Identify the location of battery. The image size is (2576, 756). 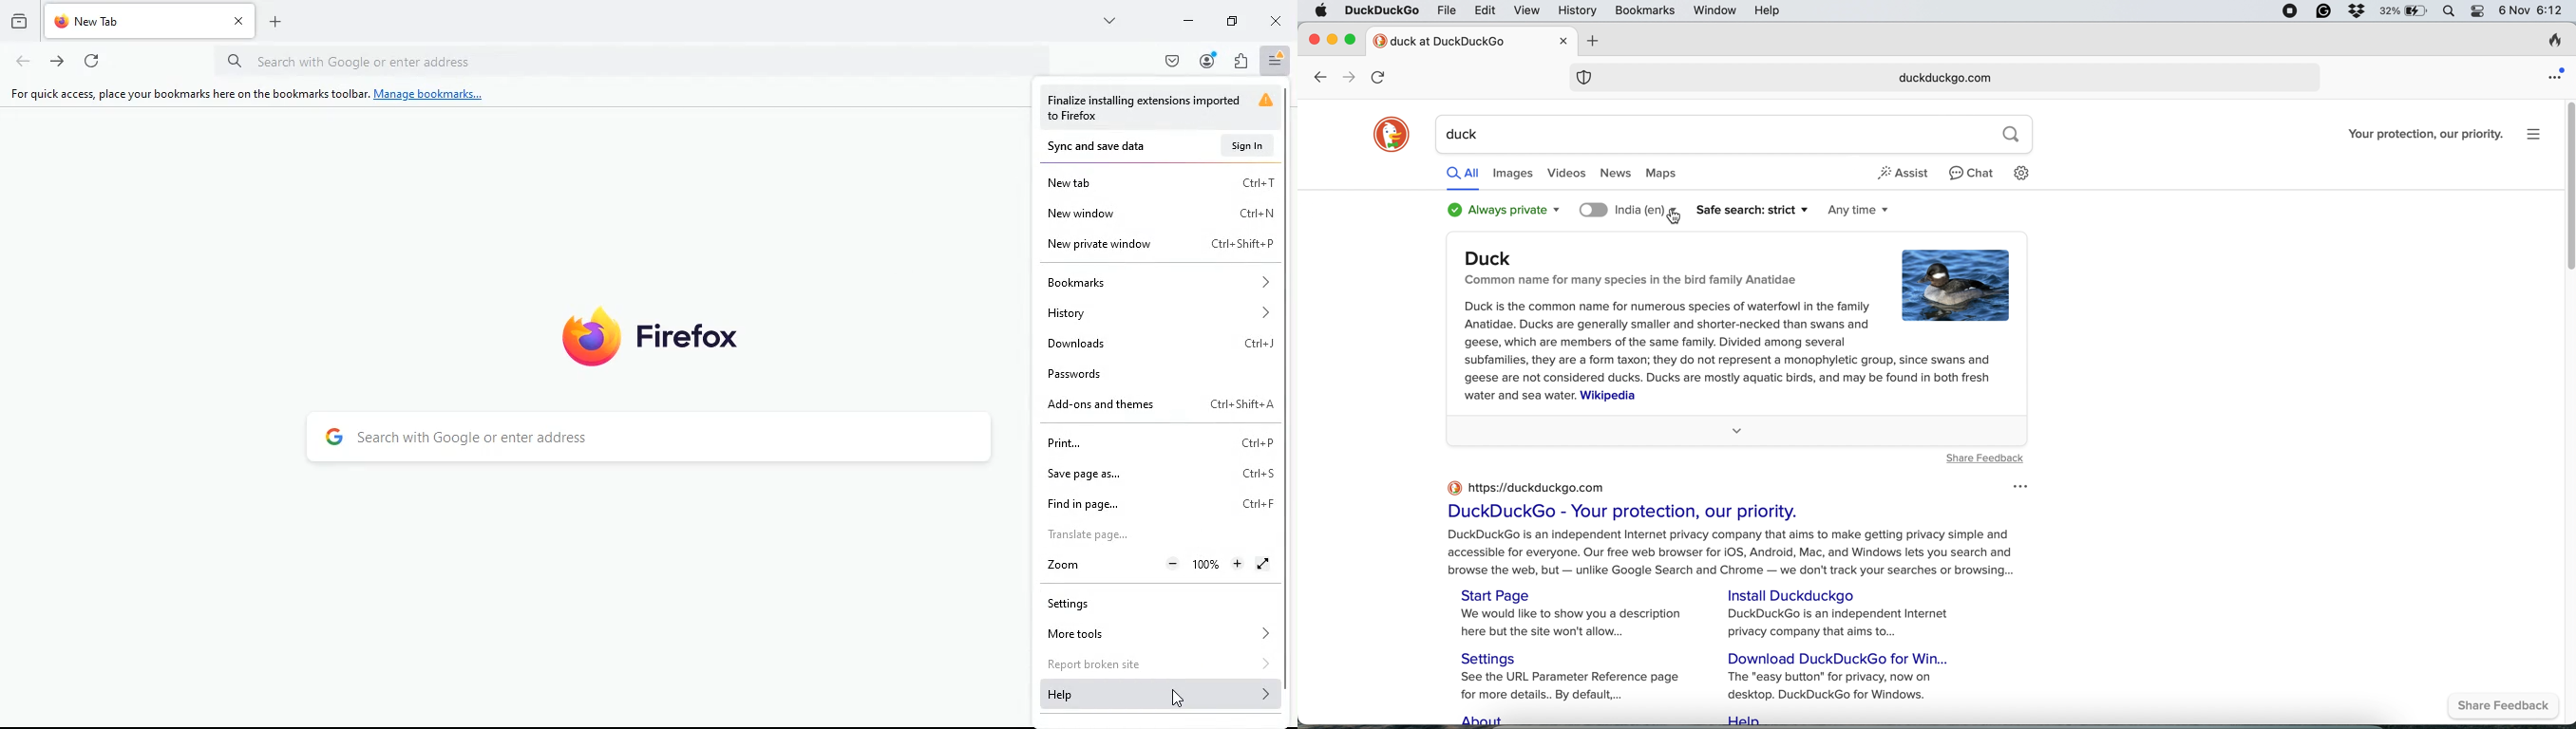
(2404, 12).